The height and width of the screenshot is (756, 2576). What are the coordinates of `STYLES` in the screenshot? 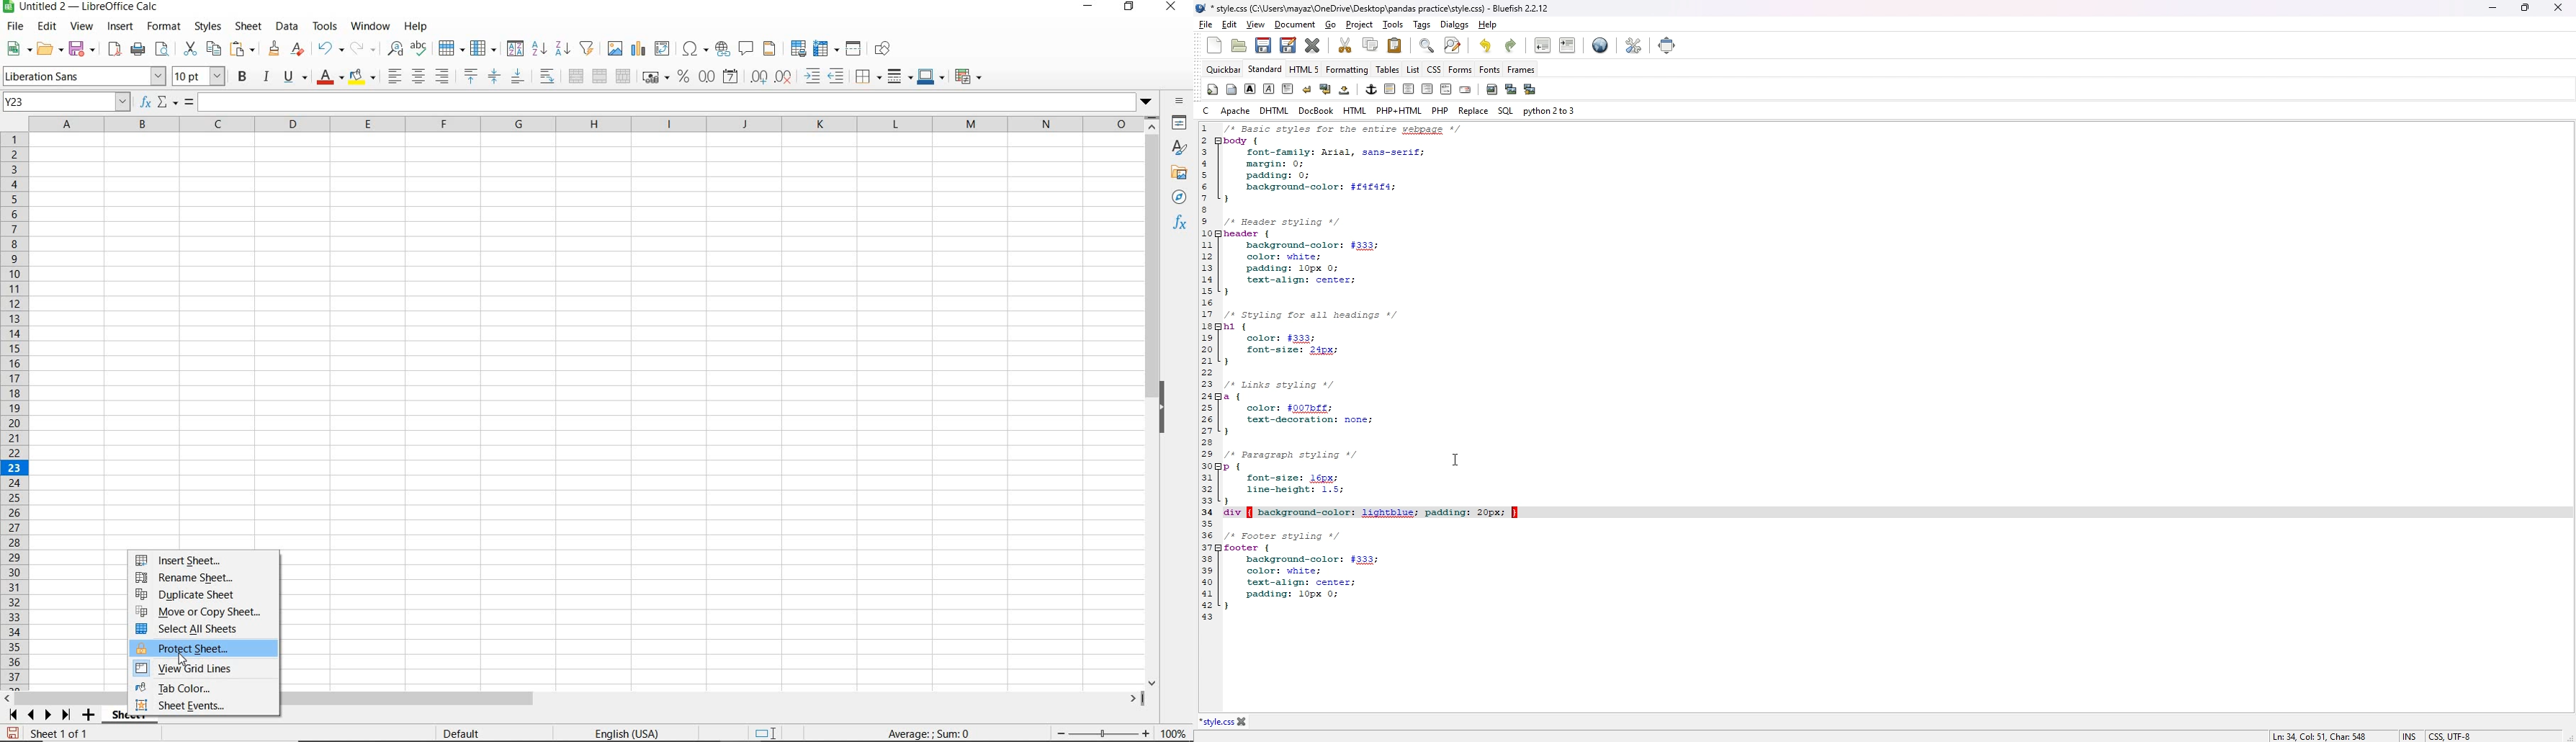 It's located at (207, 26).